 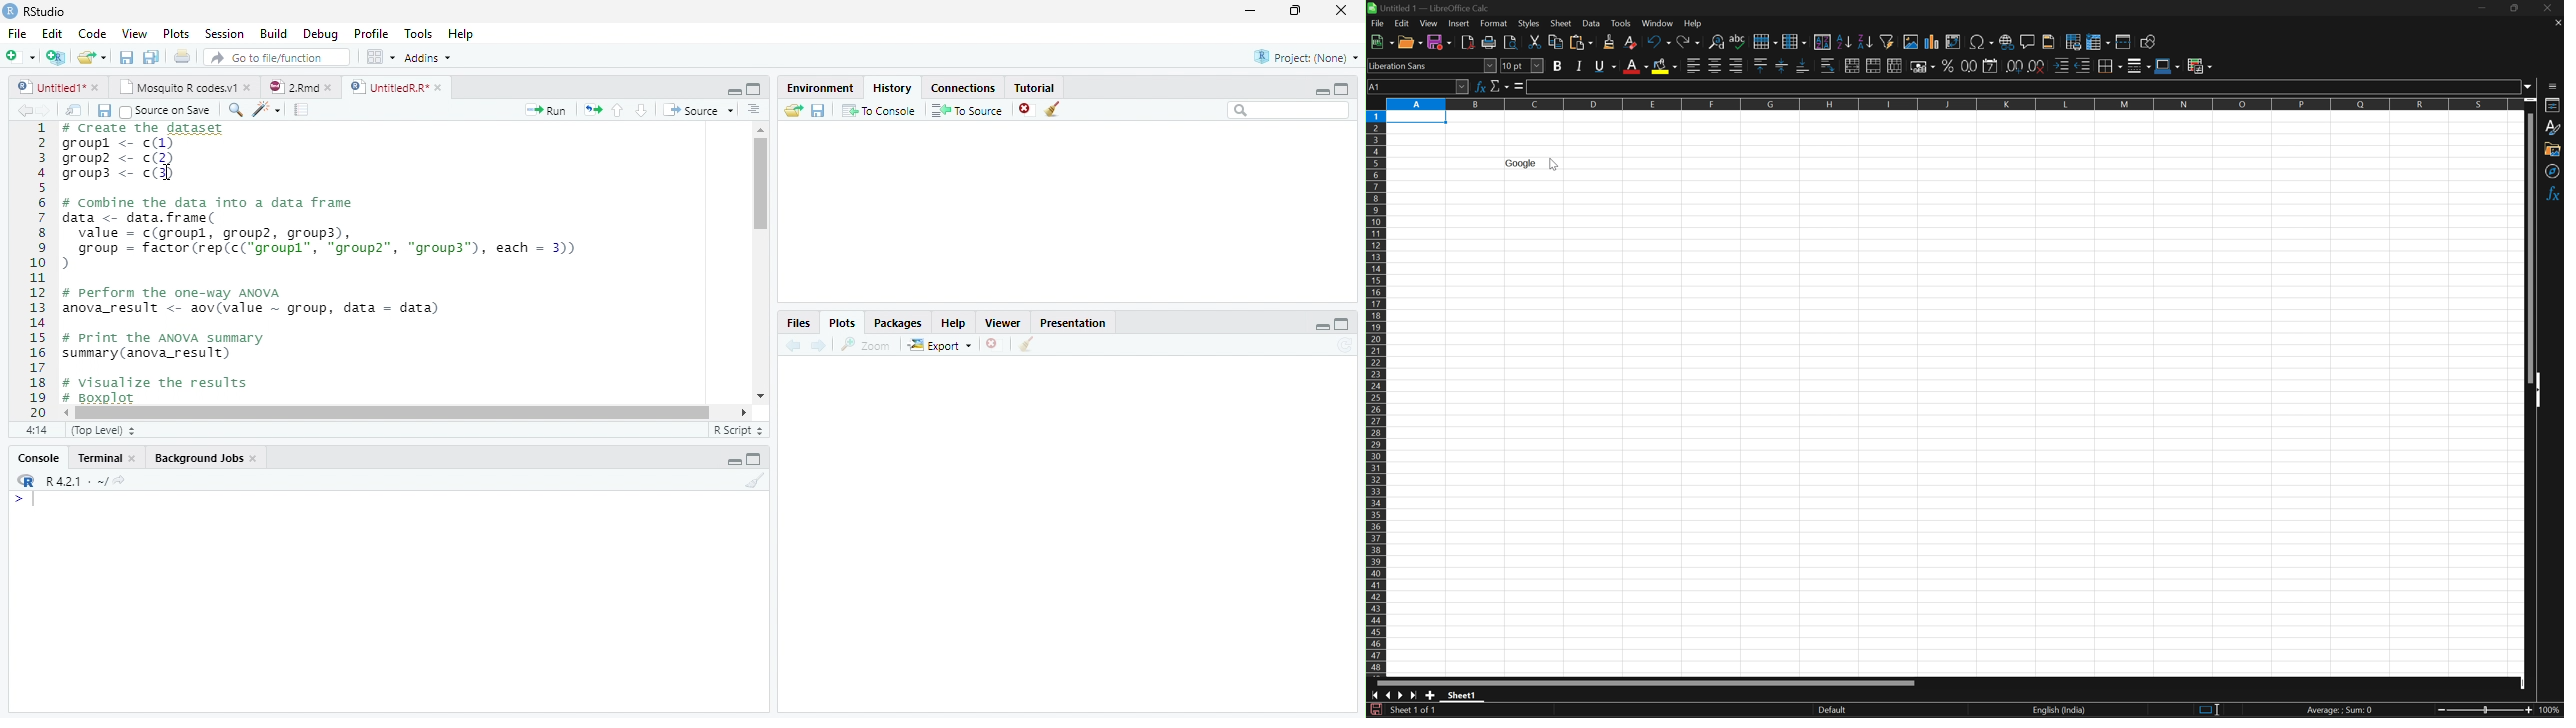 What do you see at coordinates (736, 429) in the screenshot?
I see `R script` at bounding box center [736, 429].